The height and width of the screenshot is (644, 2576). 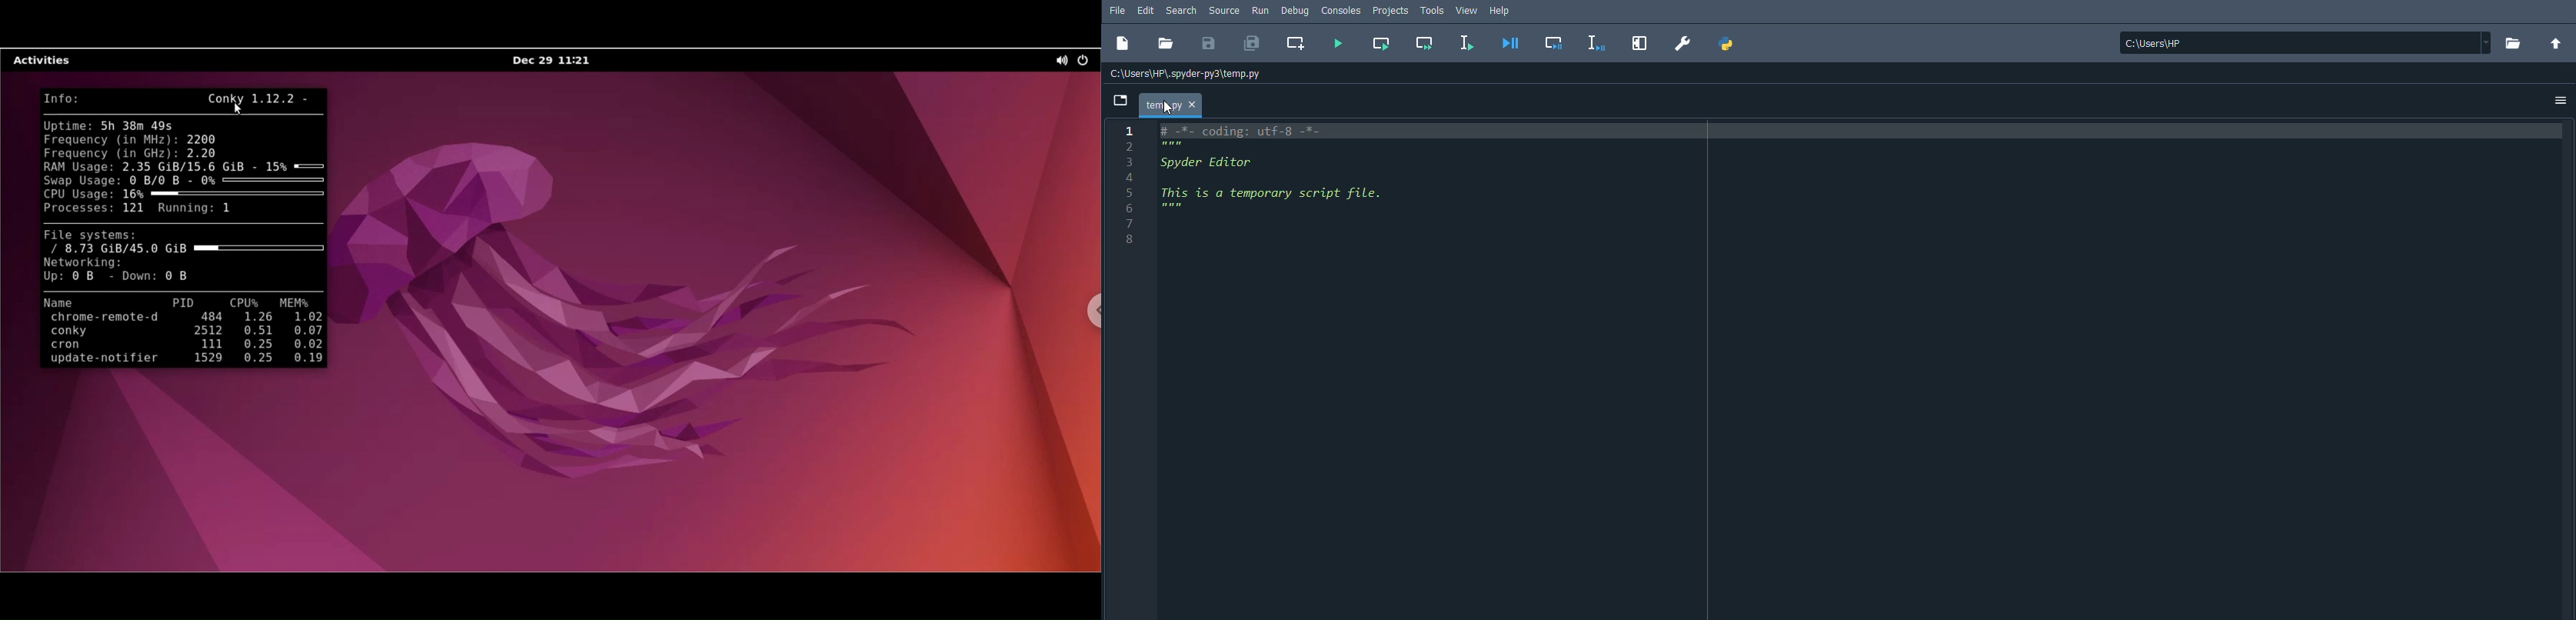 I want to click on Save file, so click(x=1211, y=45).